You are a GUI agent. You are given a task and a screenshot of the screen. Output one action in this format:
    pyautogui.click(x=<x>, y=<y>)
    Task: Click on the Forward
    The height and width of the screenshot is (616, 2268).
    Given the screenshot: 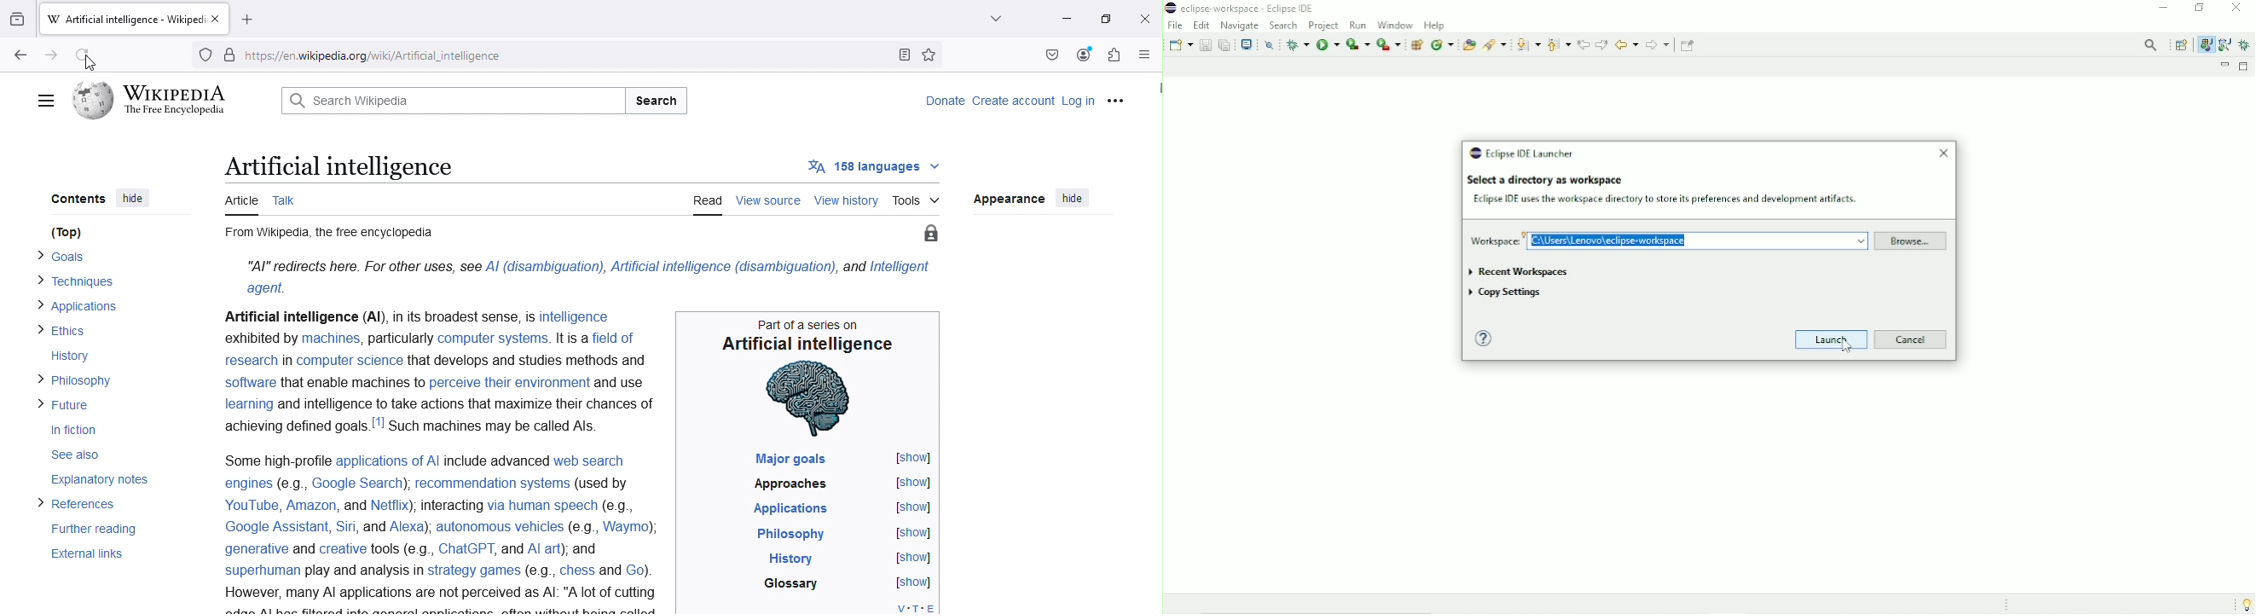 What is the action you would take?
    pyautogui.click(x=1658, y=45)
    